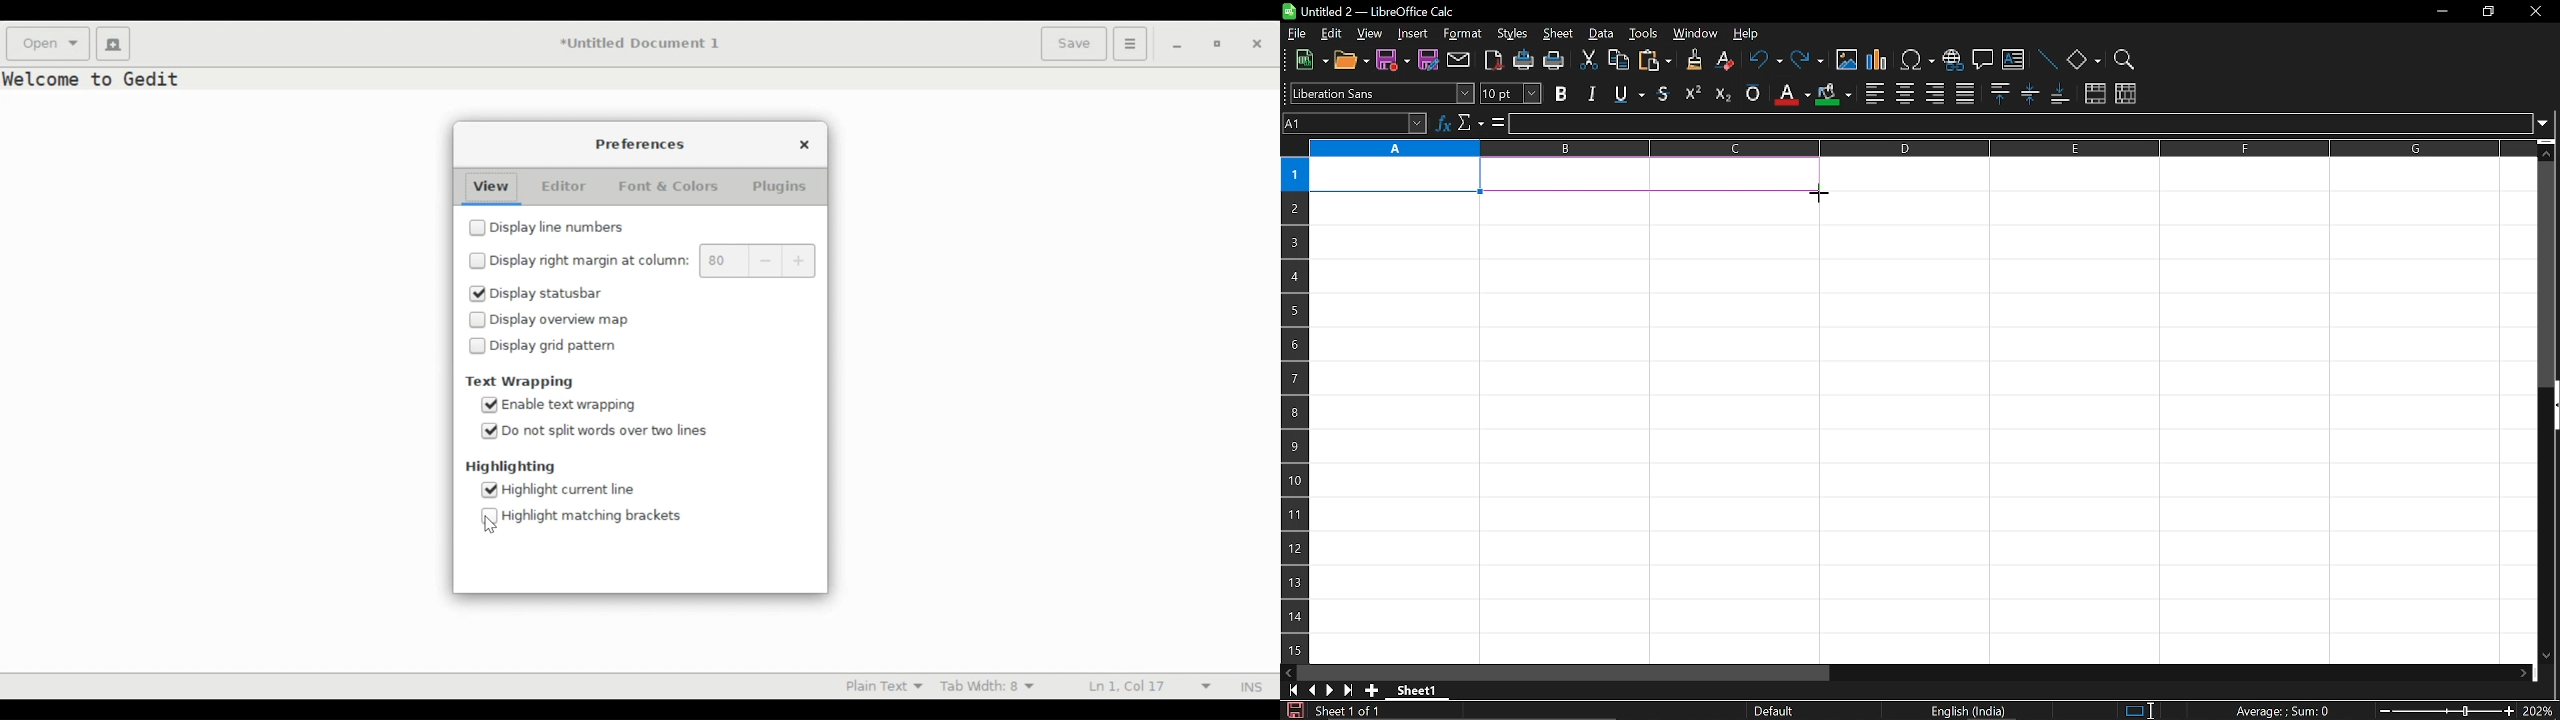  I want to click on input line, so click(2019, 124).